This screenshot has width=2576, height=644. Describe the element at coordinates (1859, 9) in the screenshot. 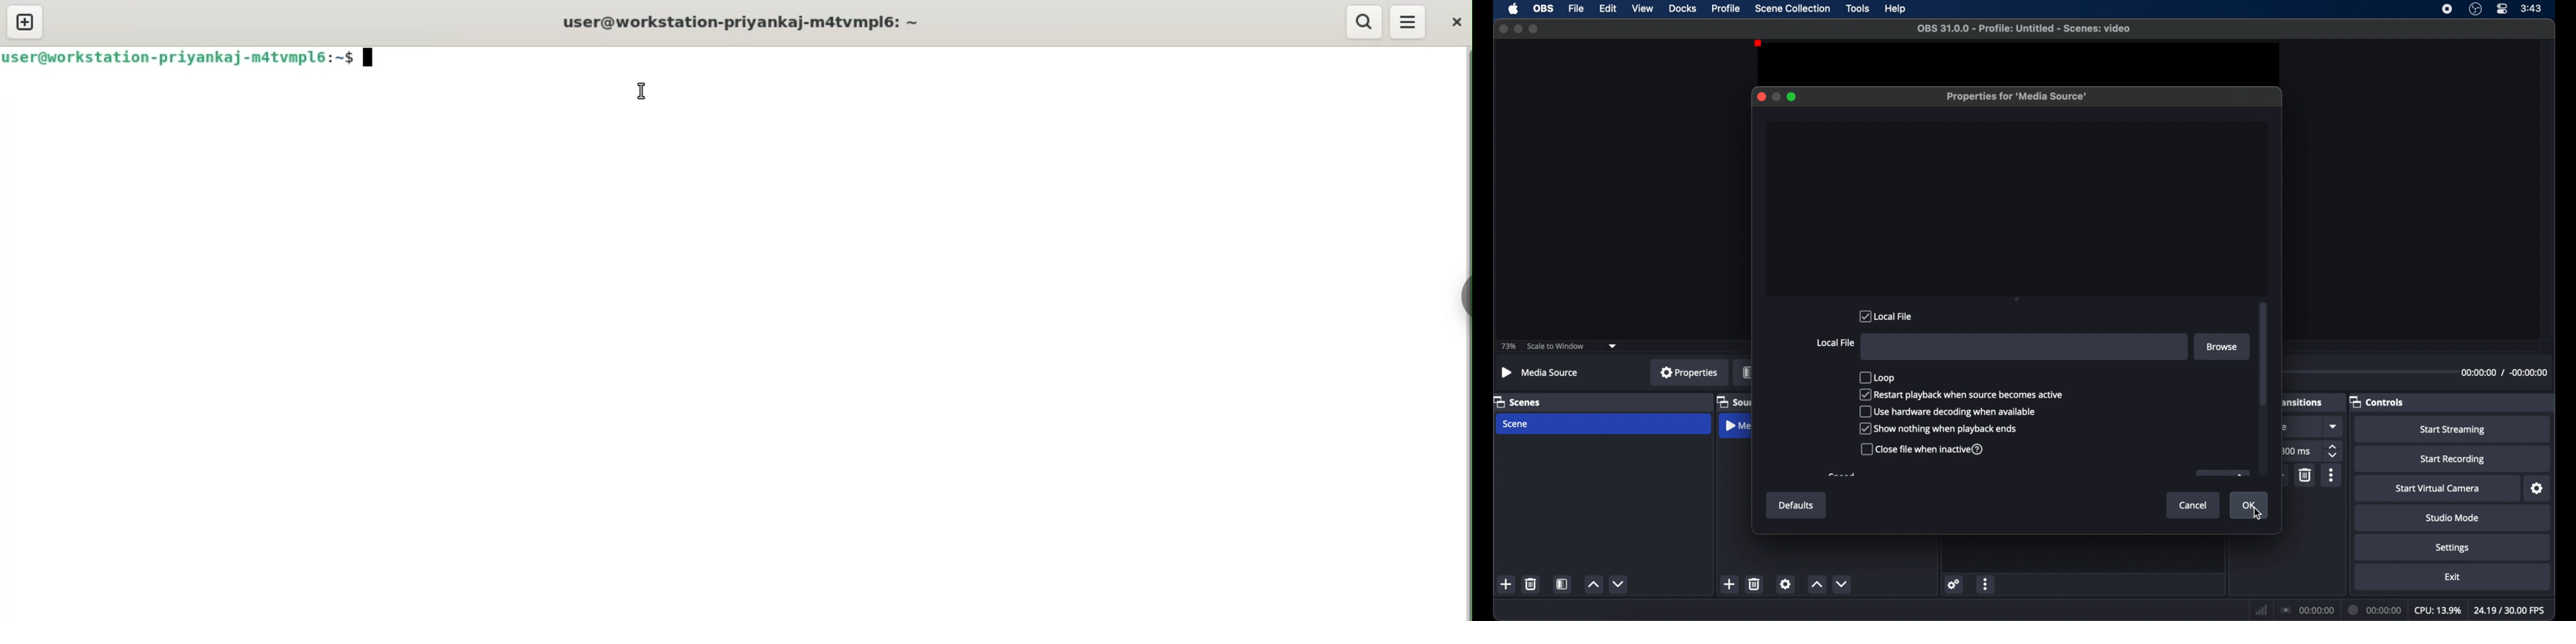

I see `tools` at that location.